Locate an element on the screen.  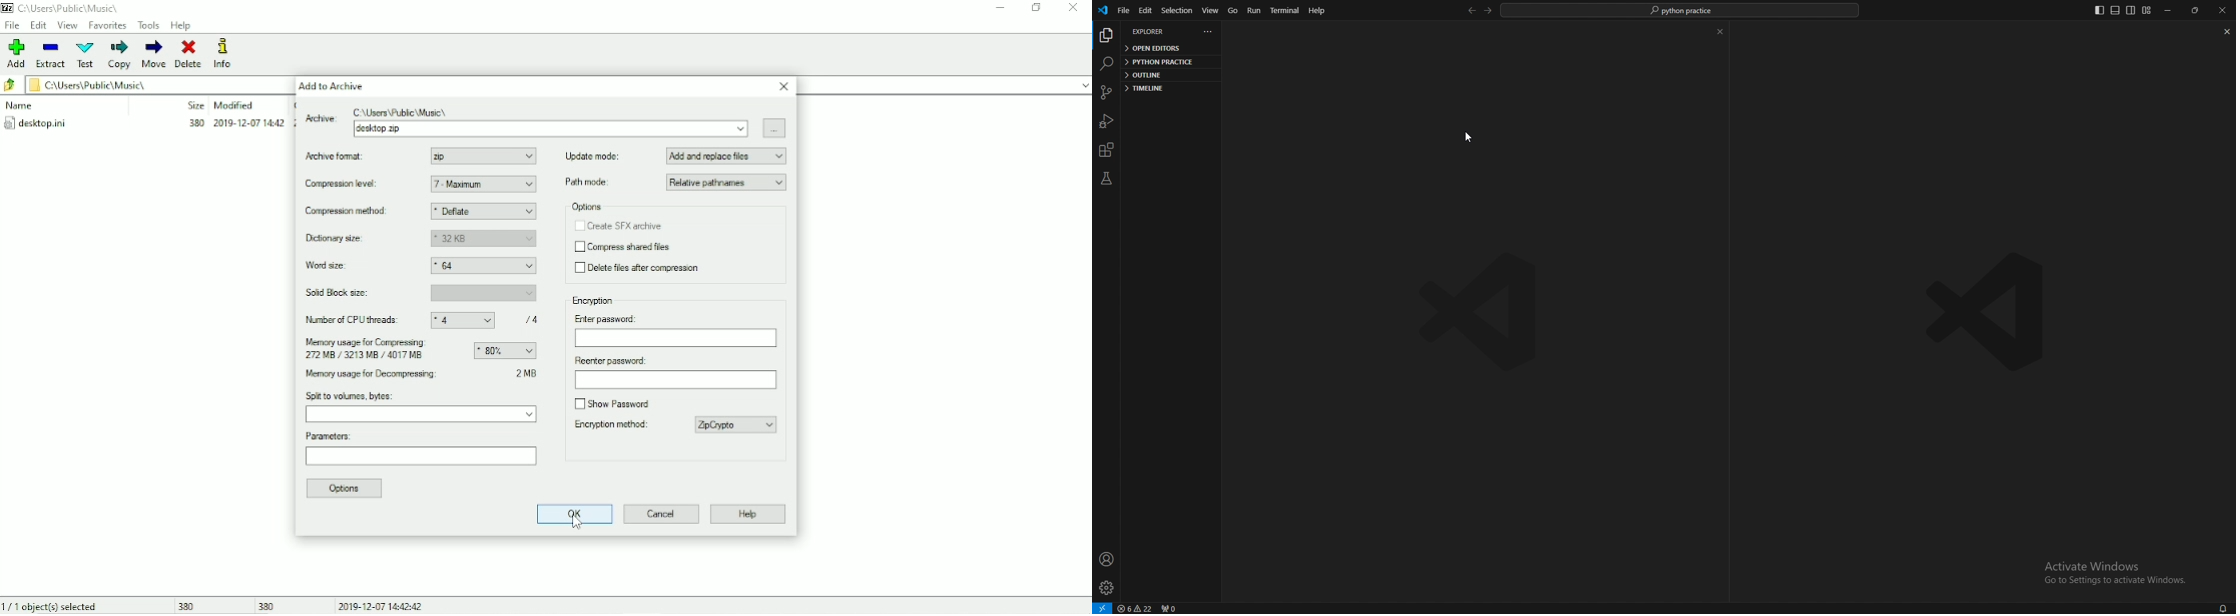
380 is located at coordinates (267, 605).